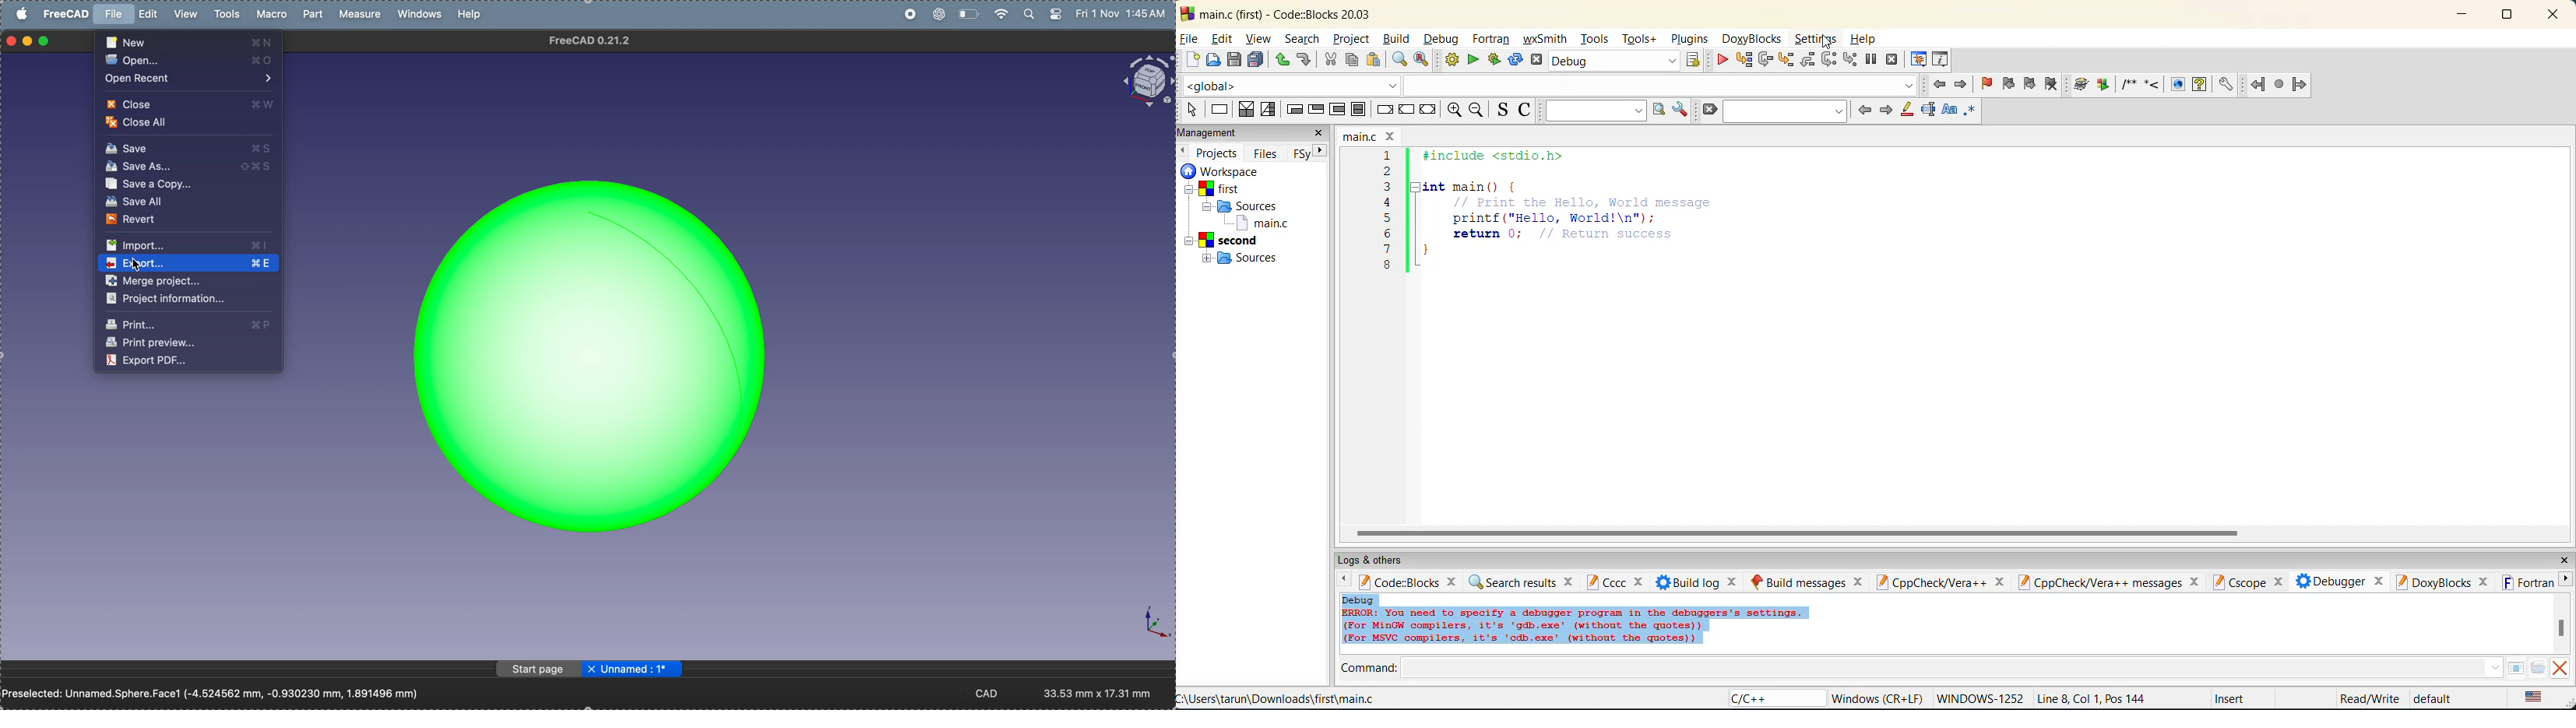 The height and width of the screenshot is (728, 2576). I want to click on export, so click(188, 263).